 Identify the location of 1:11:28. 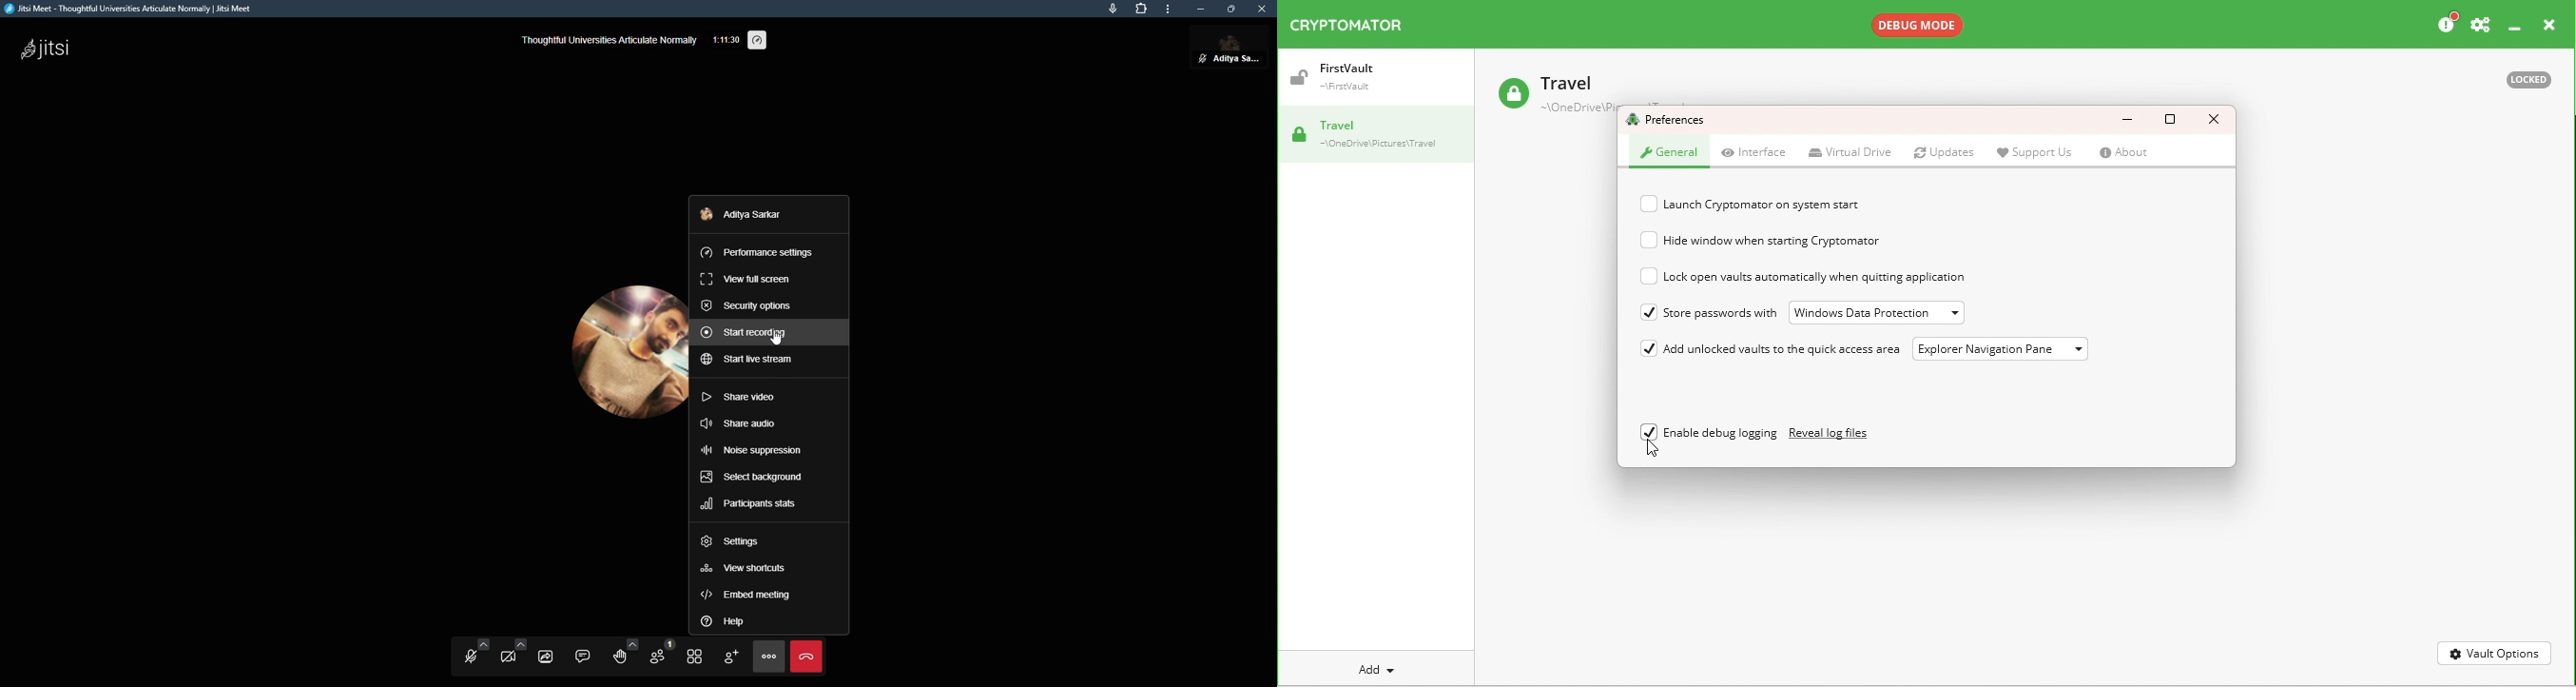
(726, 38).